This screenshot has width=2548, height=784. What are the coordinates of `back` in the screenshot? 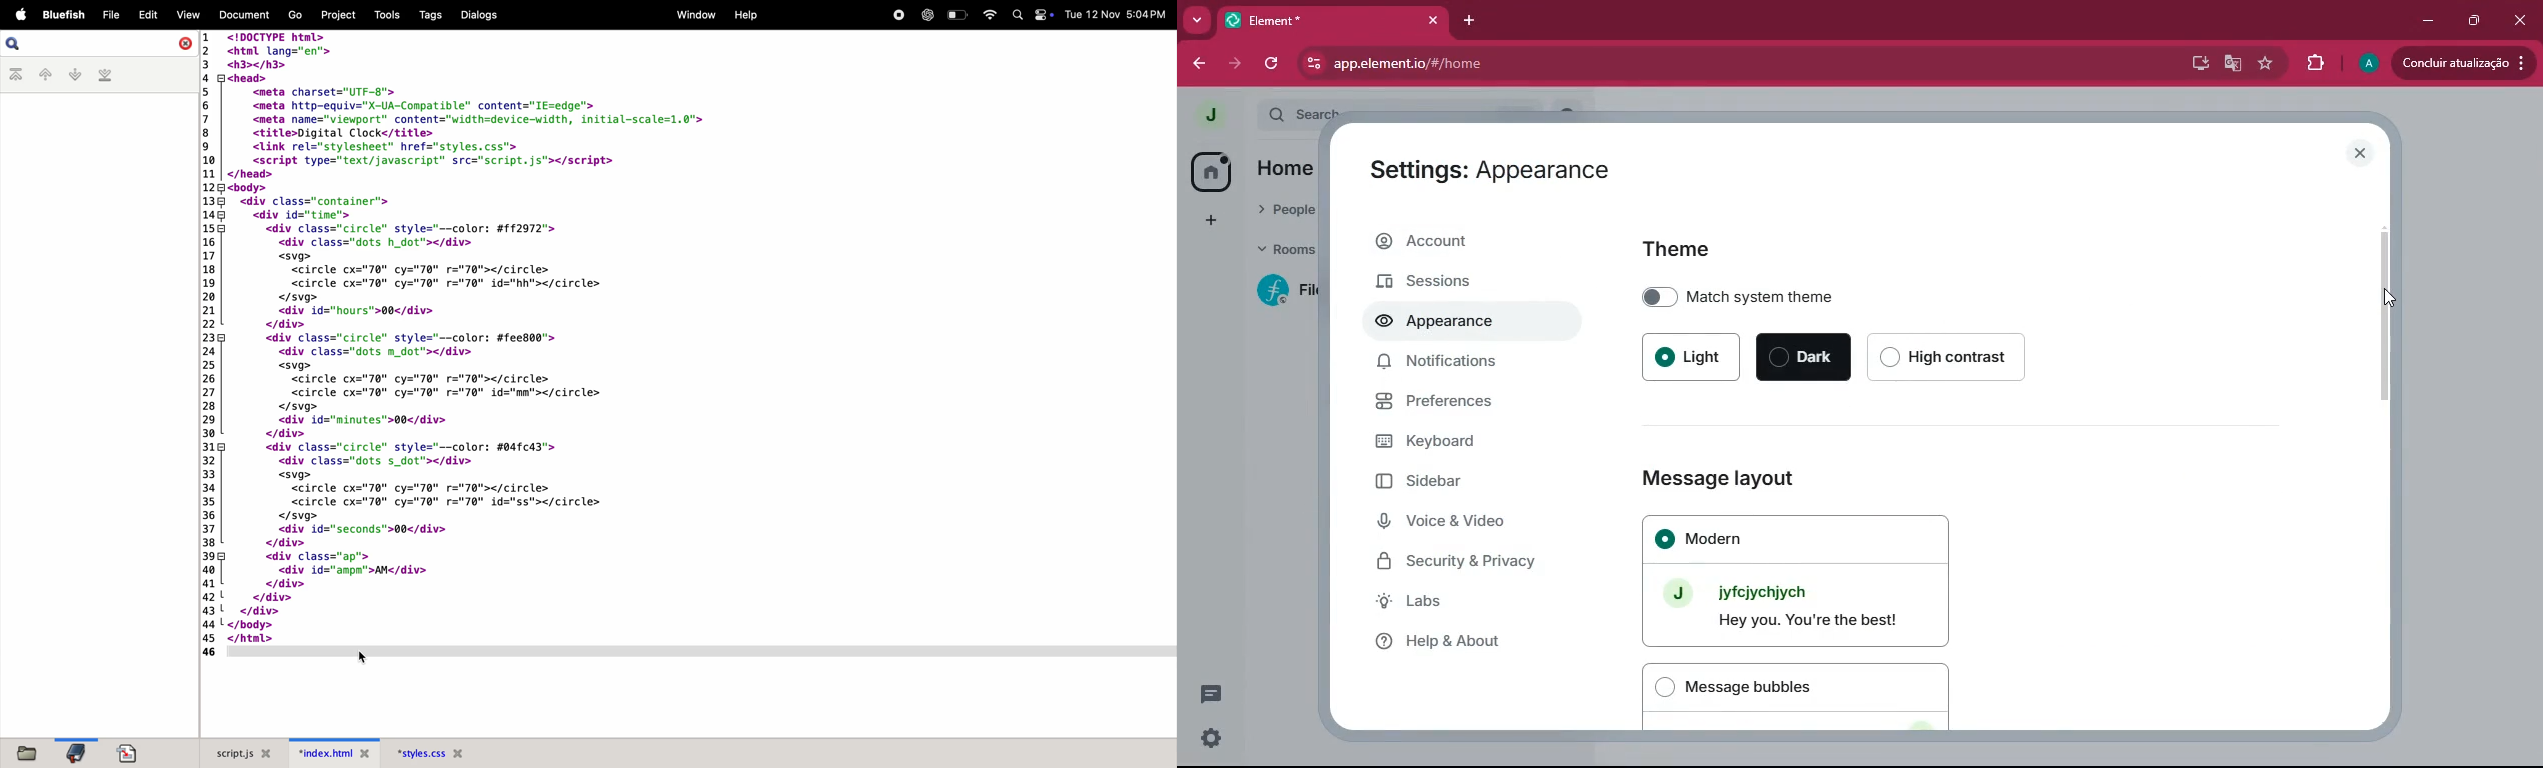 It's located at (1198, 63).